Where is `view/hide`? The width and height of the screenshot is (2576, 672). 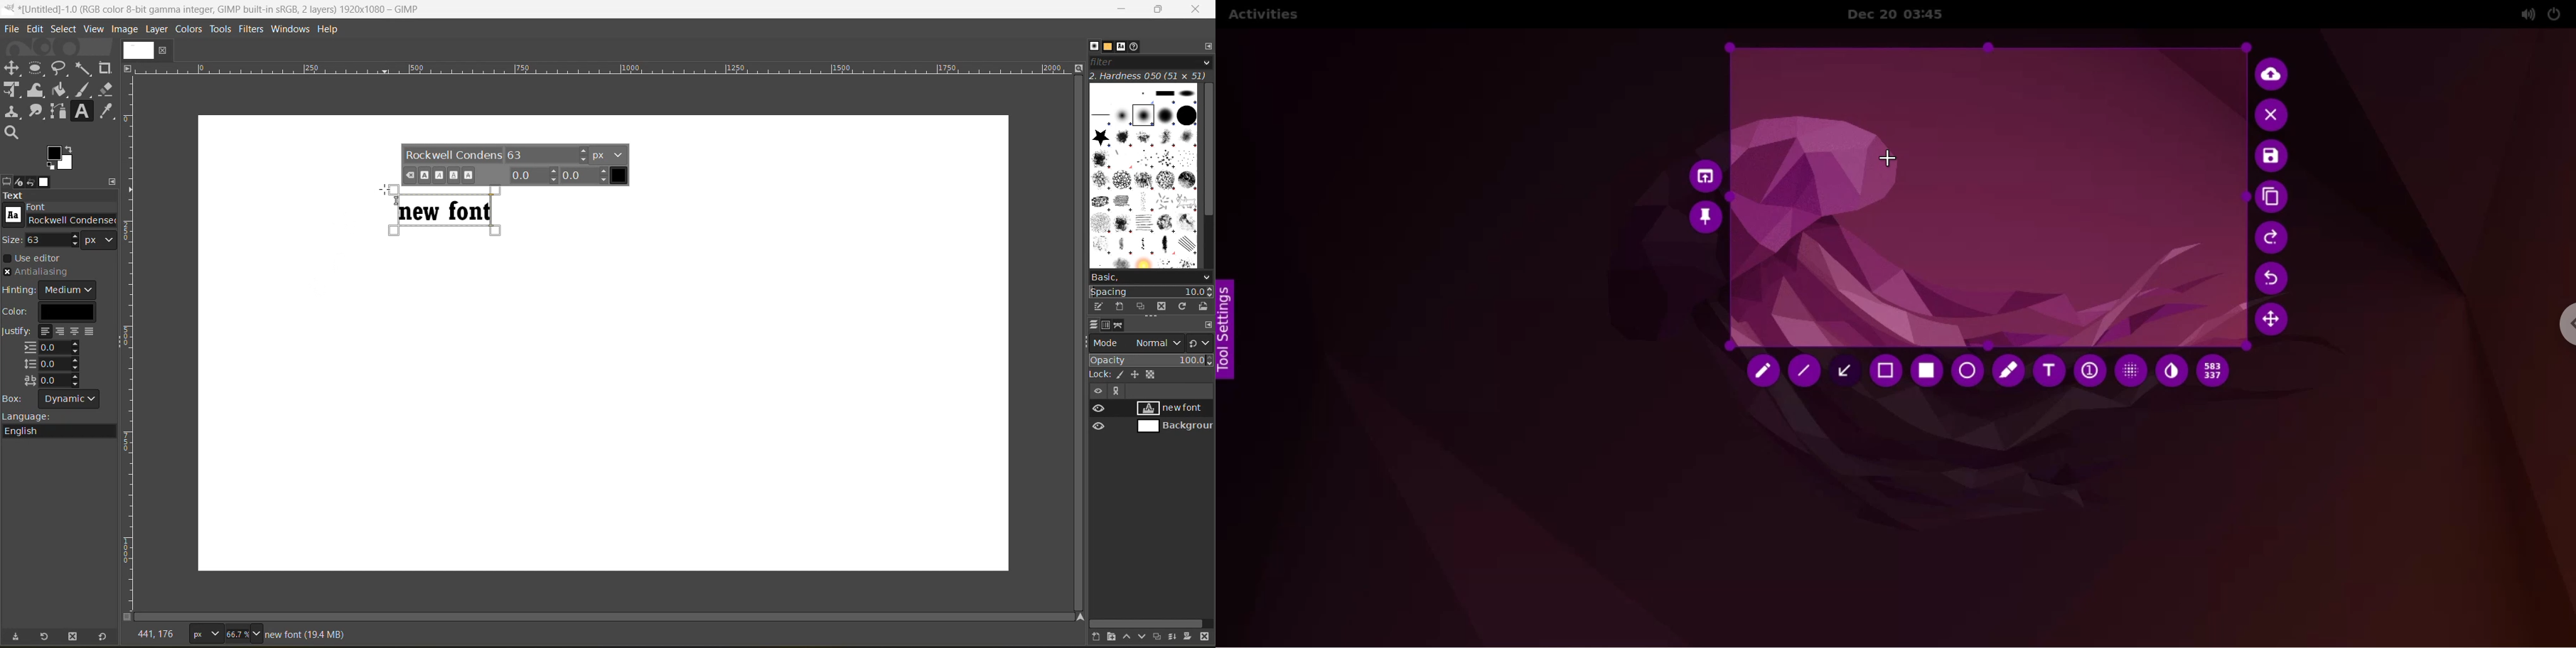 view/hide is located at coordinates (1093, 417).